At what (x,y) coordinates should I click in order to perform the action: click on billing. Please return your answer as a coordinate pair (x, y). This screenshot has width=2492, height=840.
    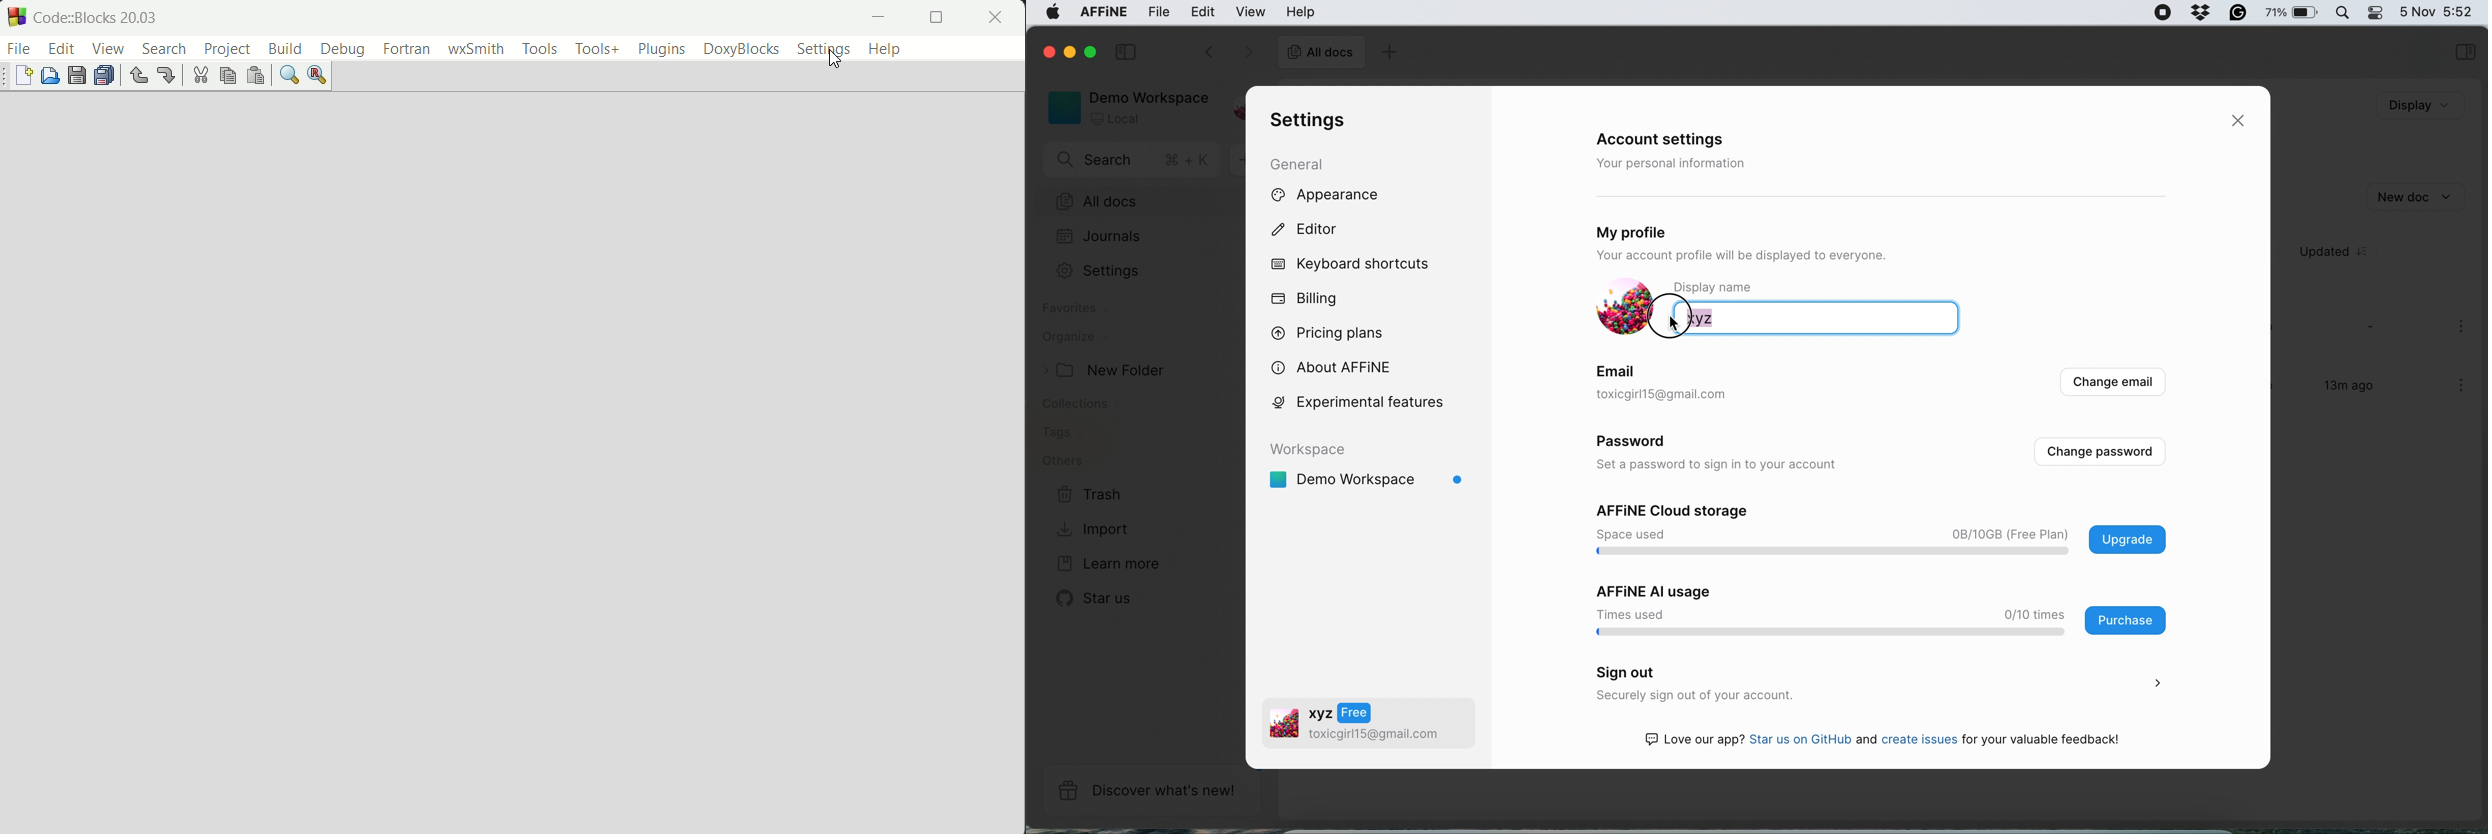
    Looking at the image, I should click on (1306, 299).